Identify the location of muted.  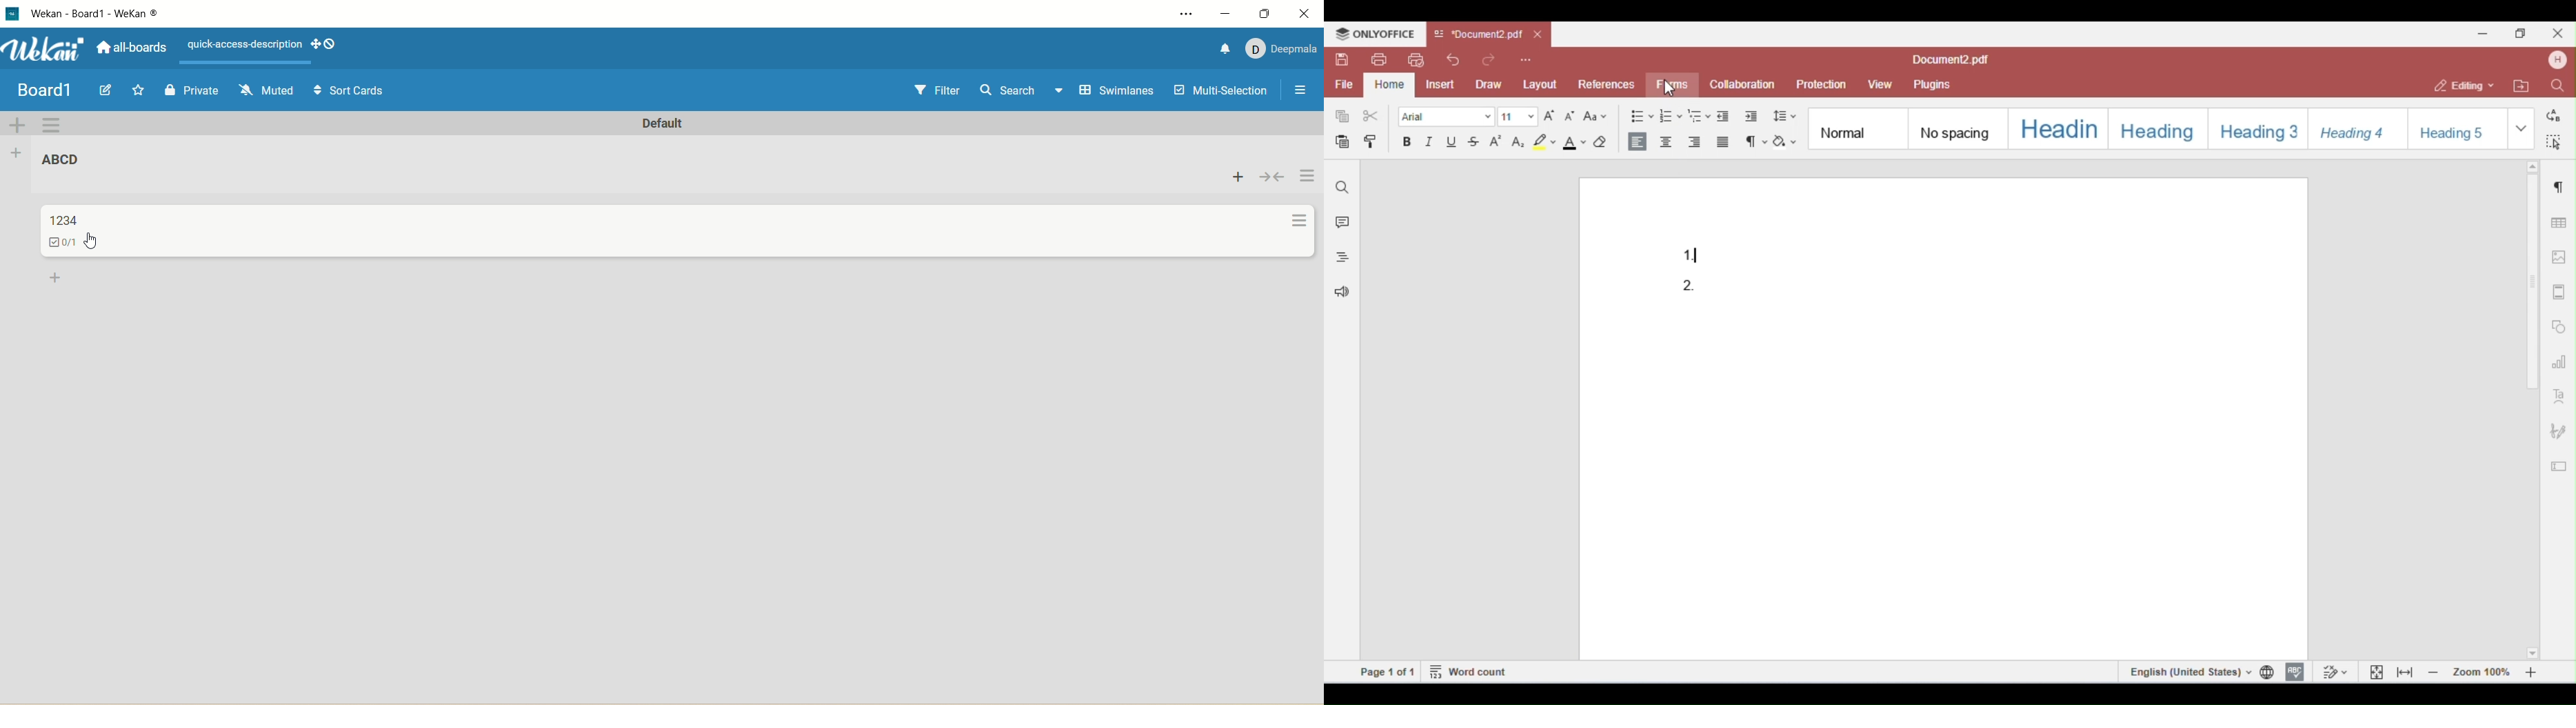
(265, 91).